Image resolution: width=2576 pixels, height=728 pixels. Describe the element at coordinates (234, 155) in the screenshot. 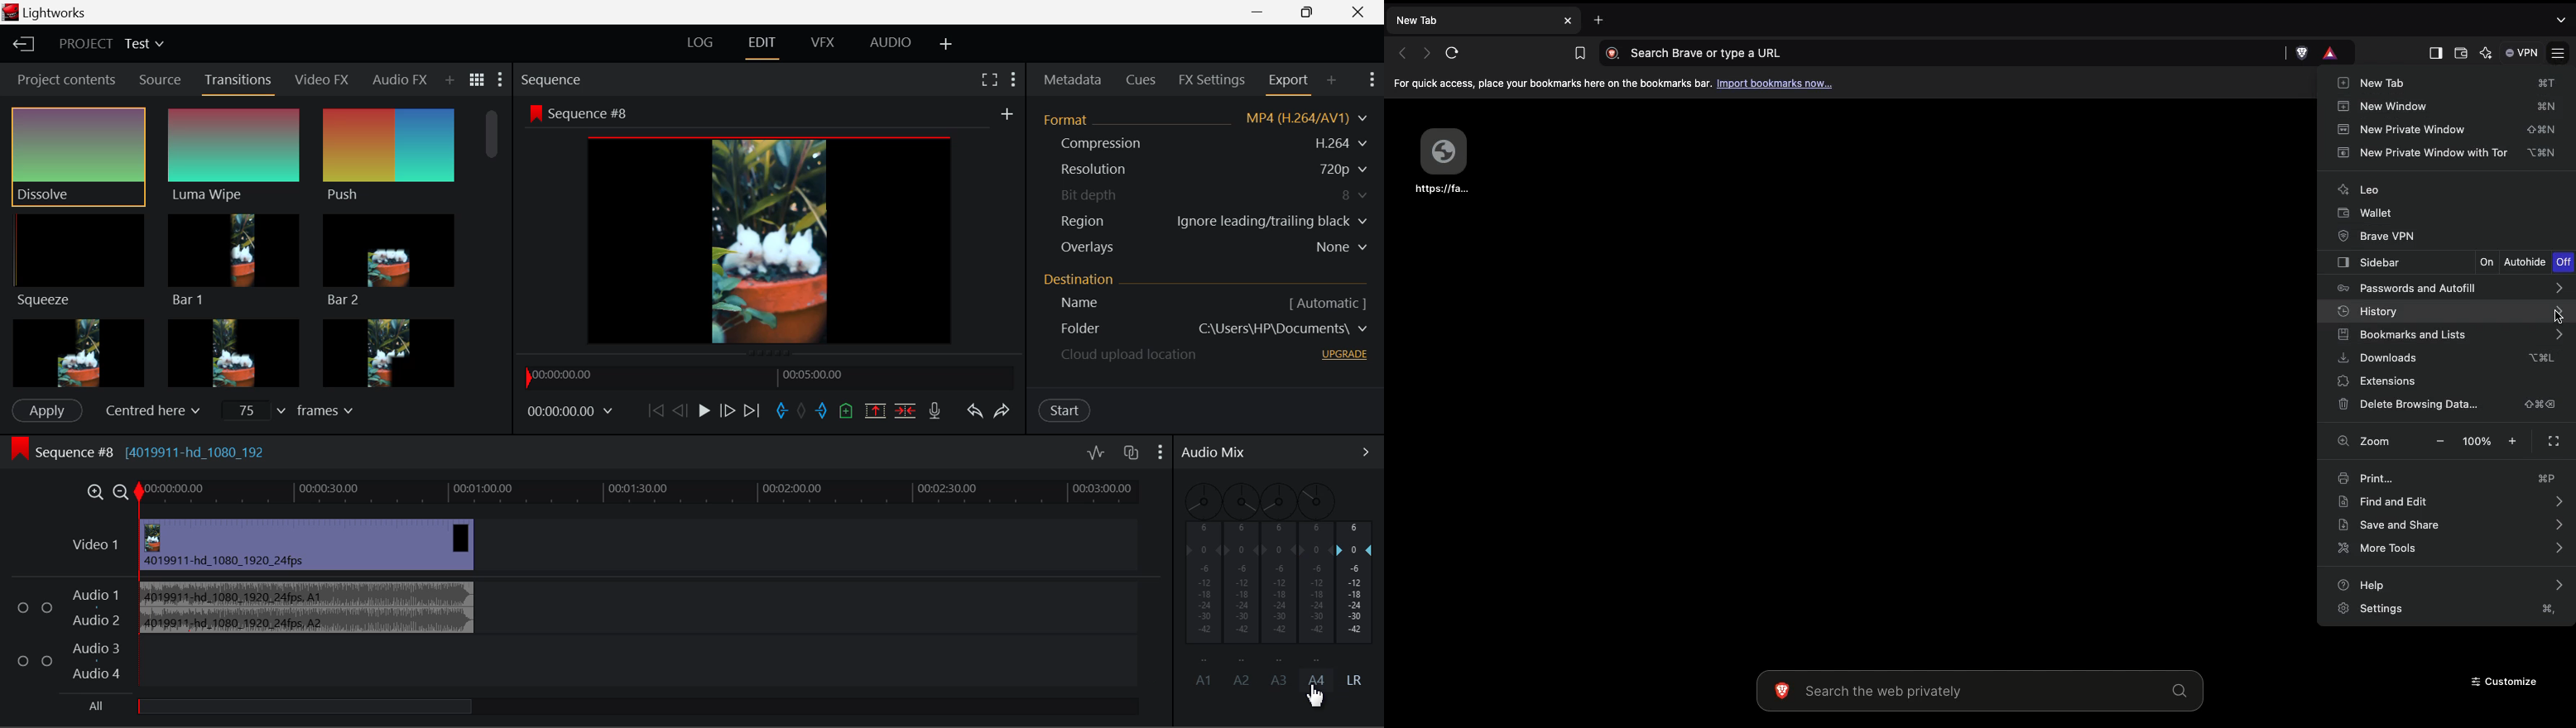

I see `Luma Wipe` at that location.